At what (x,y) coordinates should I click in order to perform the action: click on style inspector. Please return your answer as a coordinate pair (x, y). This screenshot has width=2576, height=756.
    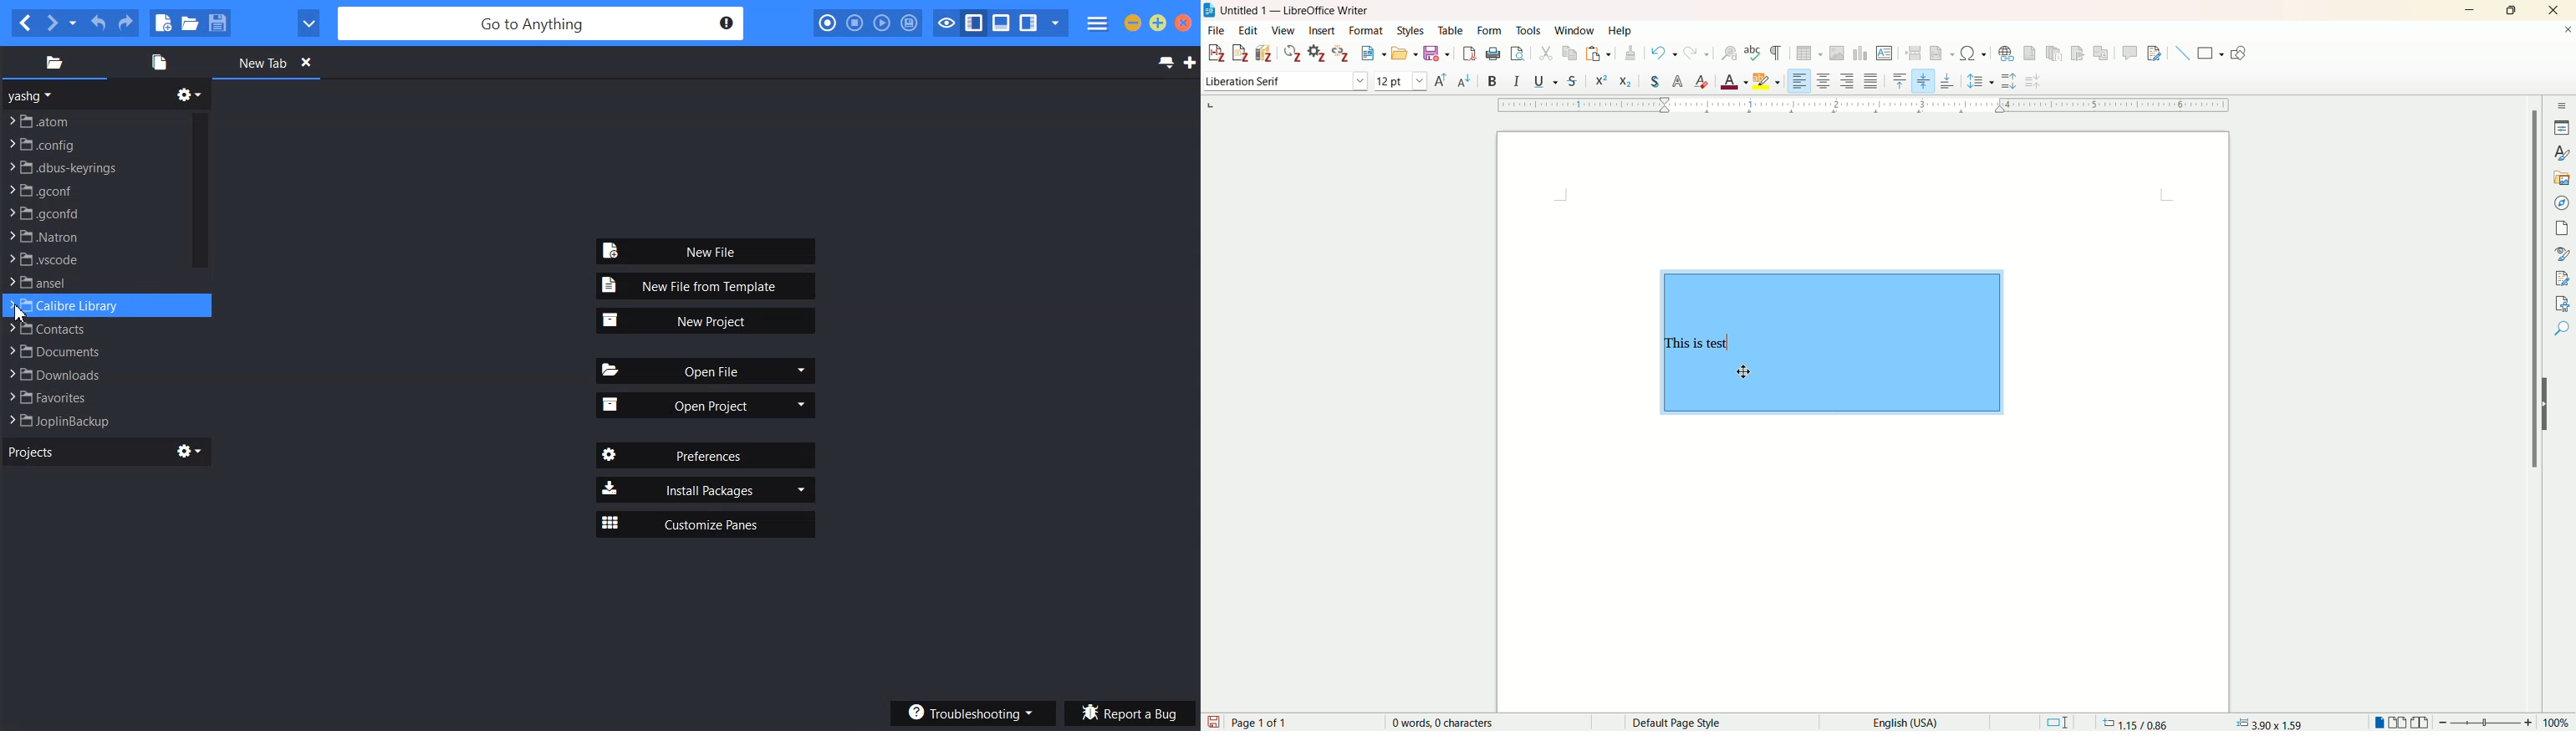
    Looking at the image, I should click on (2560, 253).